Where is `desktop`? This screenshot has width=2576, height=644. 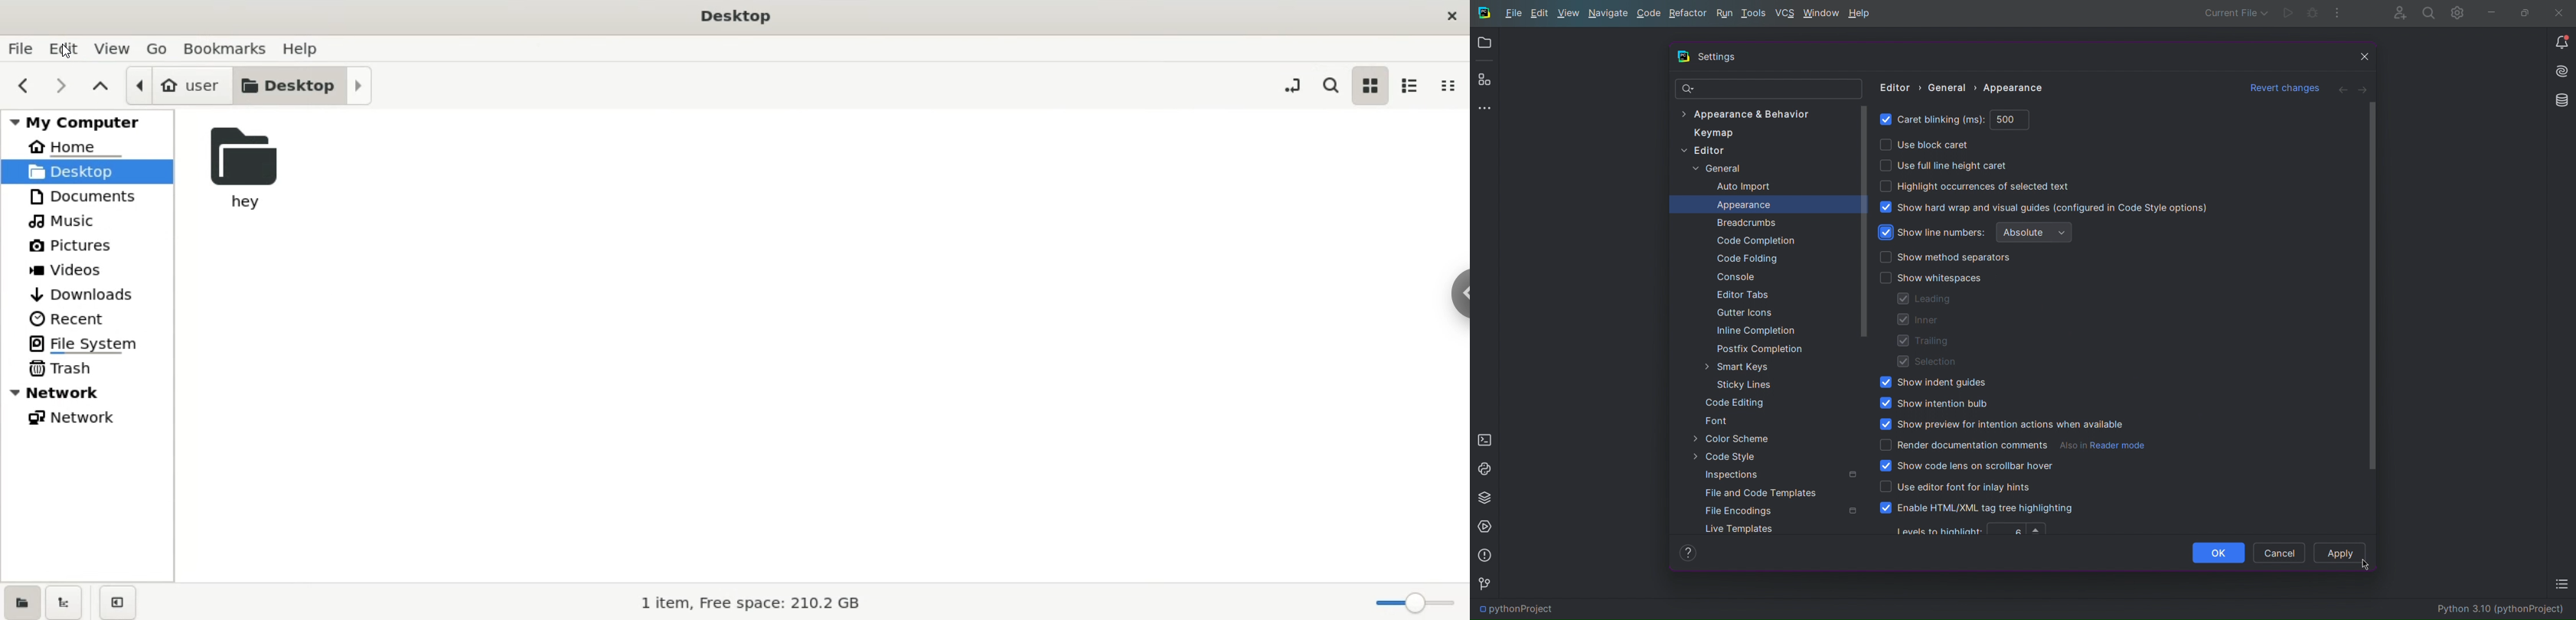
desktop is located at coordinates (302, 86).